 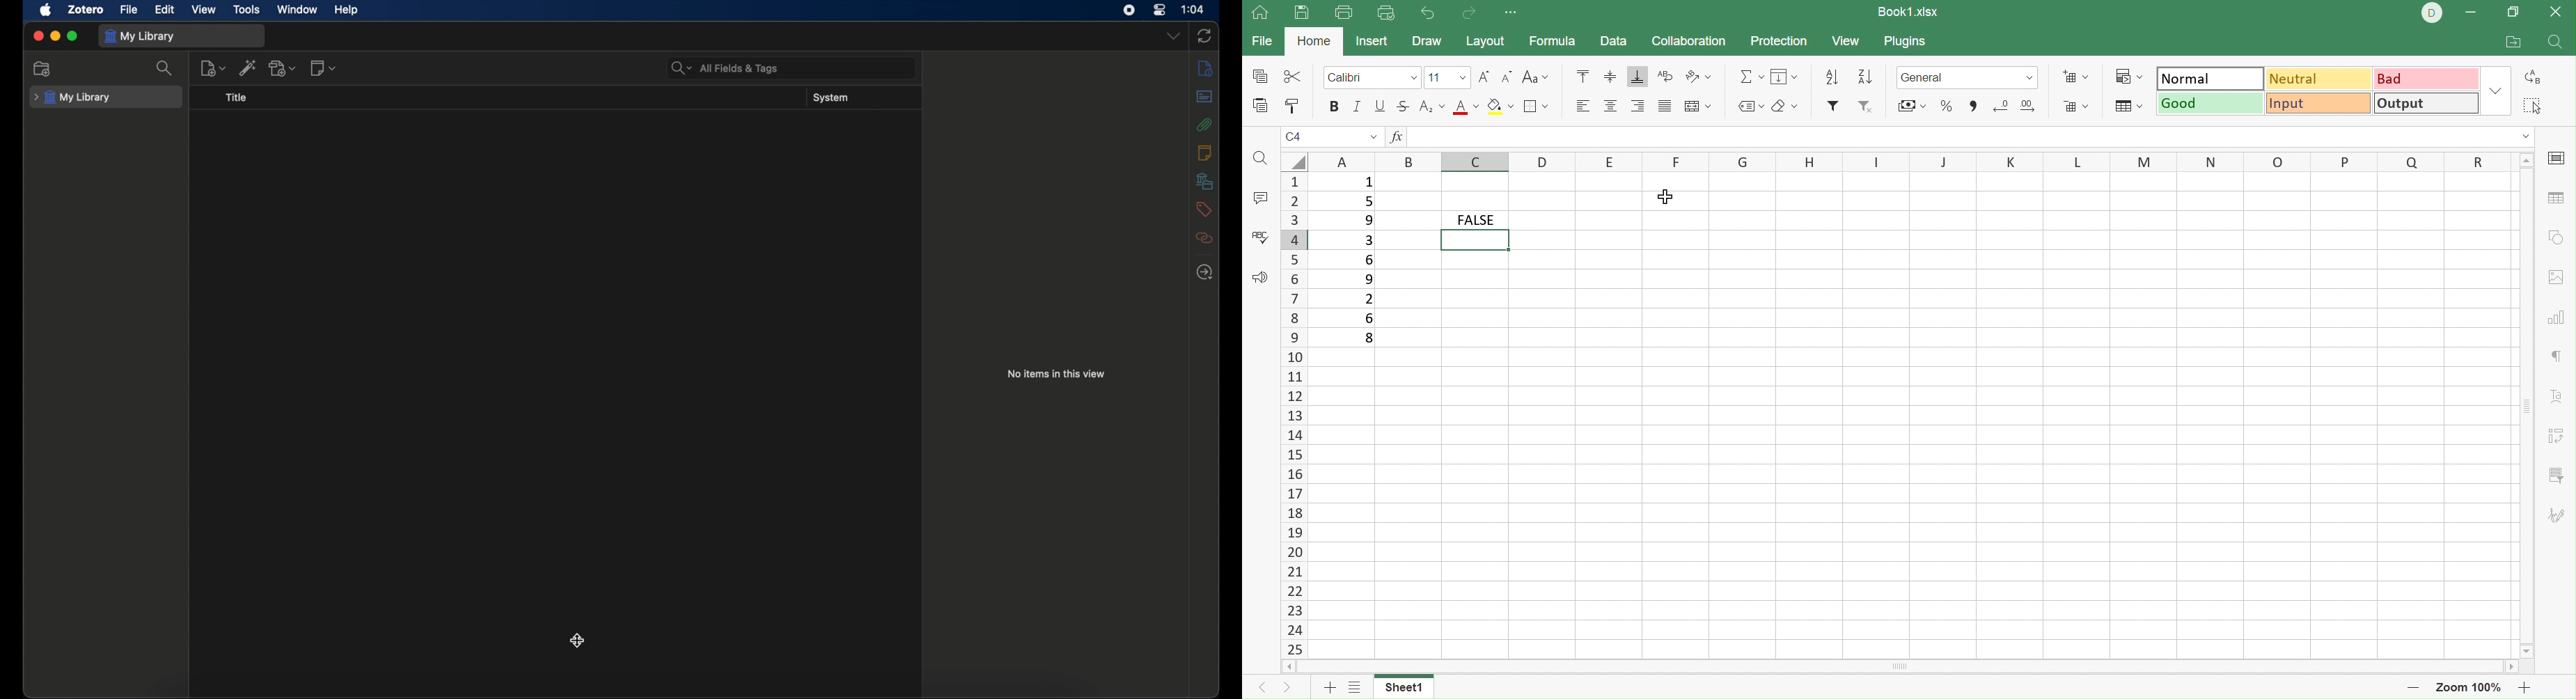 What do you see at coordinates (1997, 107) in the screenshot?
I see `Decrease decimal` at bounding box center [1997, 107].